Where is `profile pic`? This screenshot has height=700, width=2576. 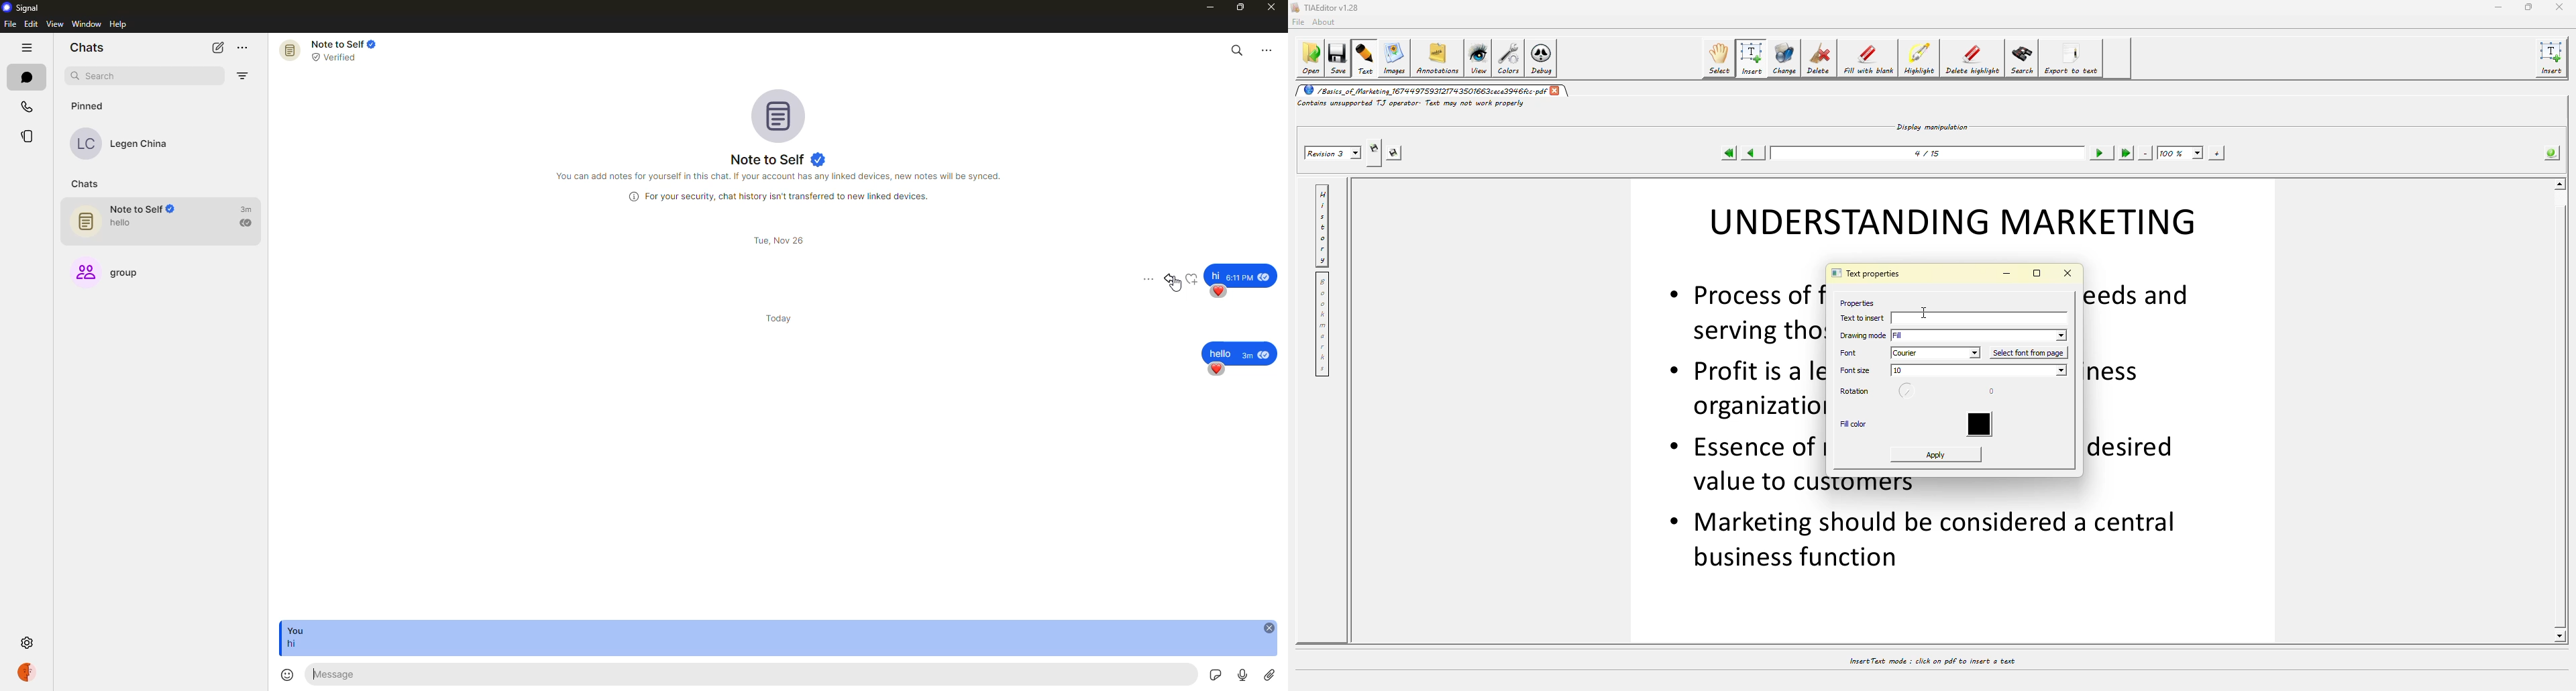
profile pic is located at coordinates (777, 112).